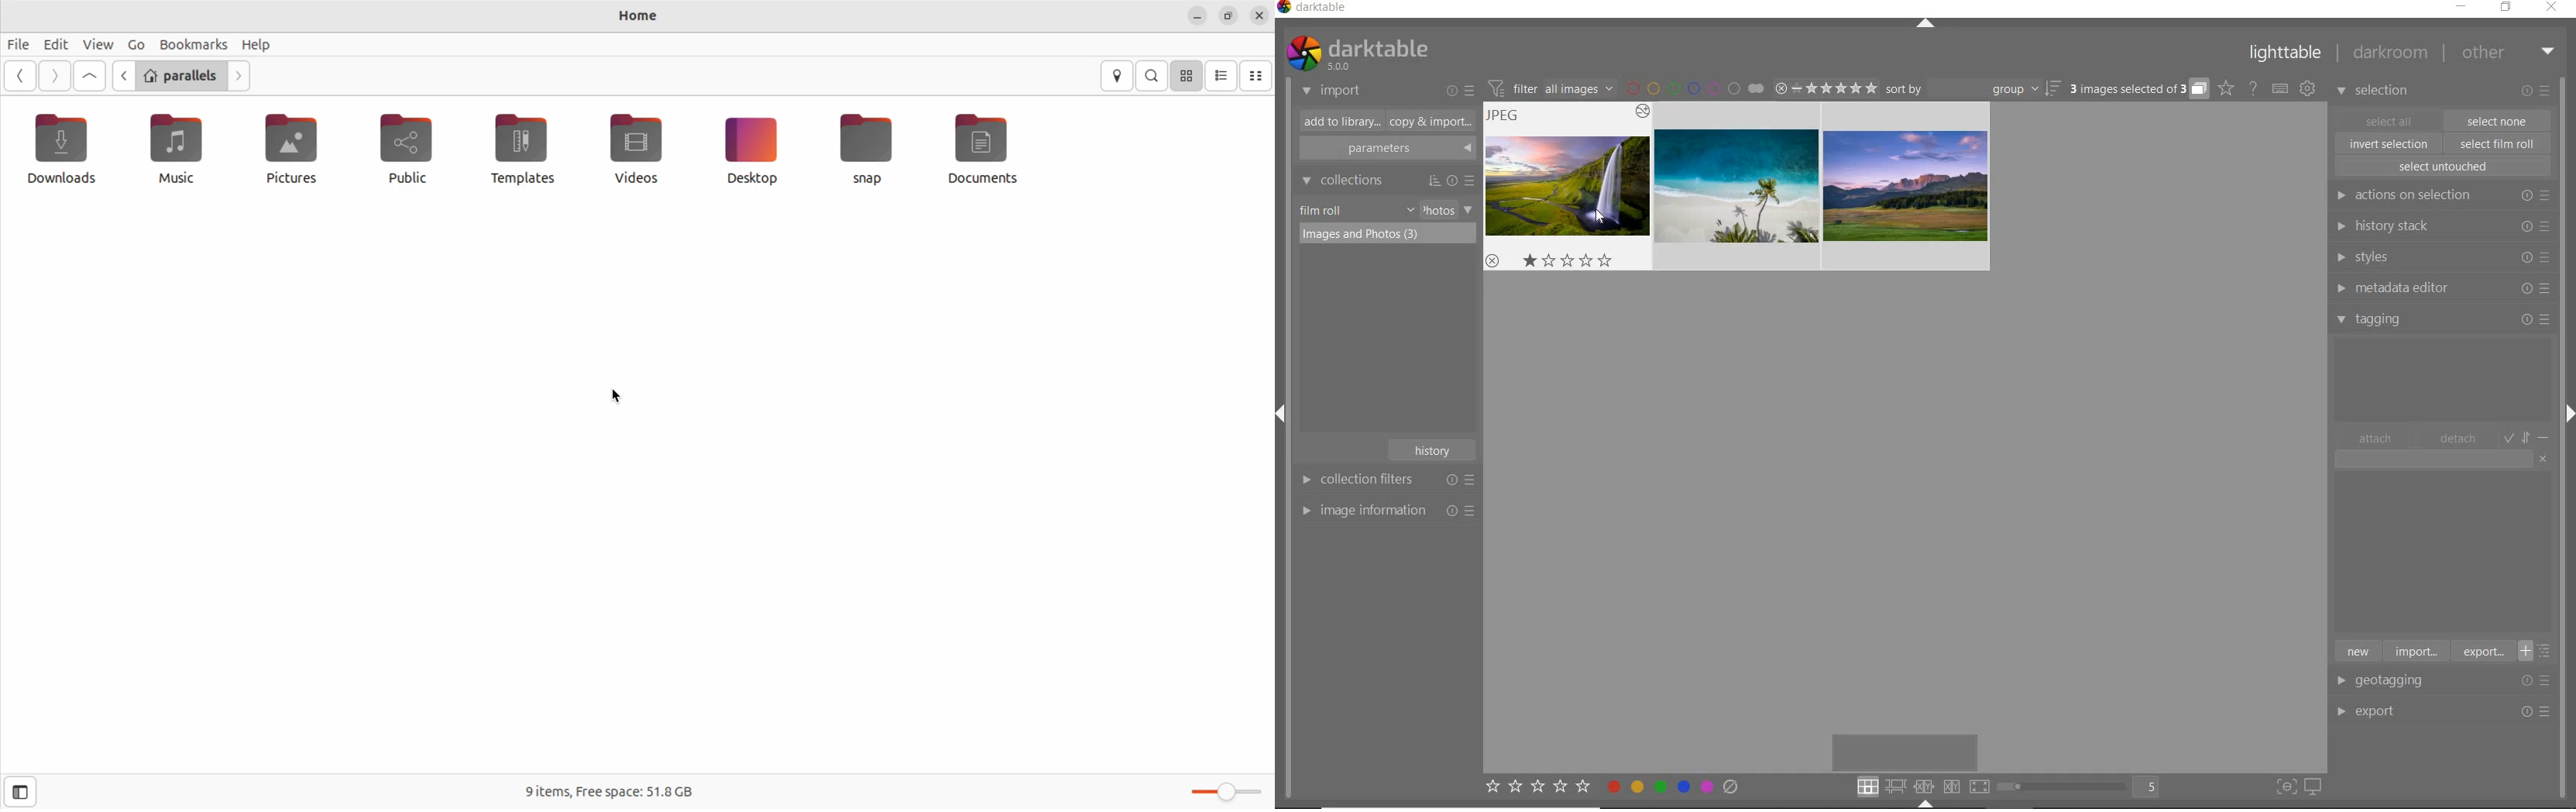  I want to click on filter by image color label, so click(1695, 88).